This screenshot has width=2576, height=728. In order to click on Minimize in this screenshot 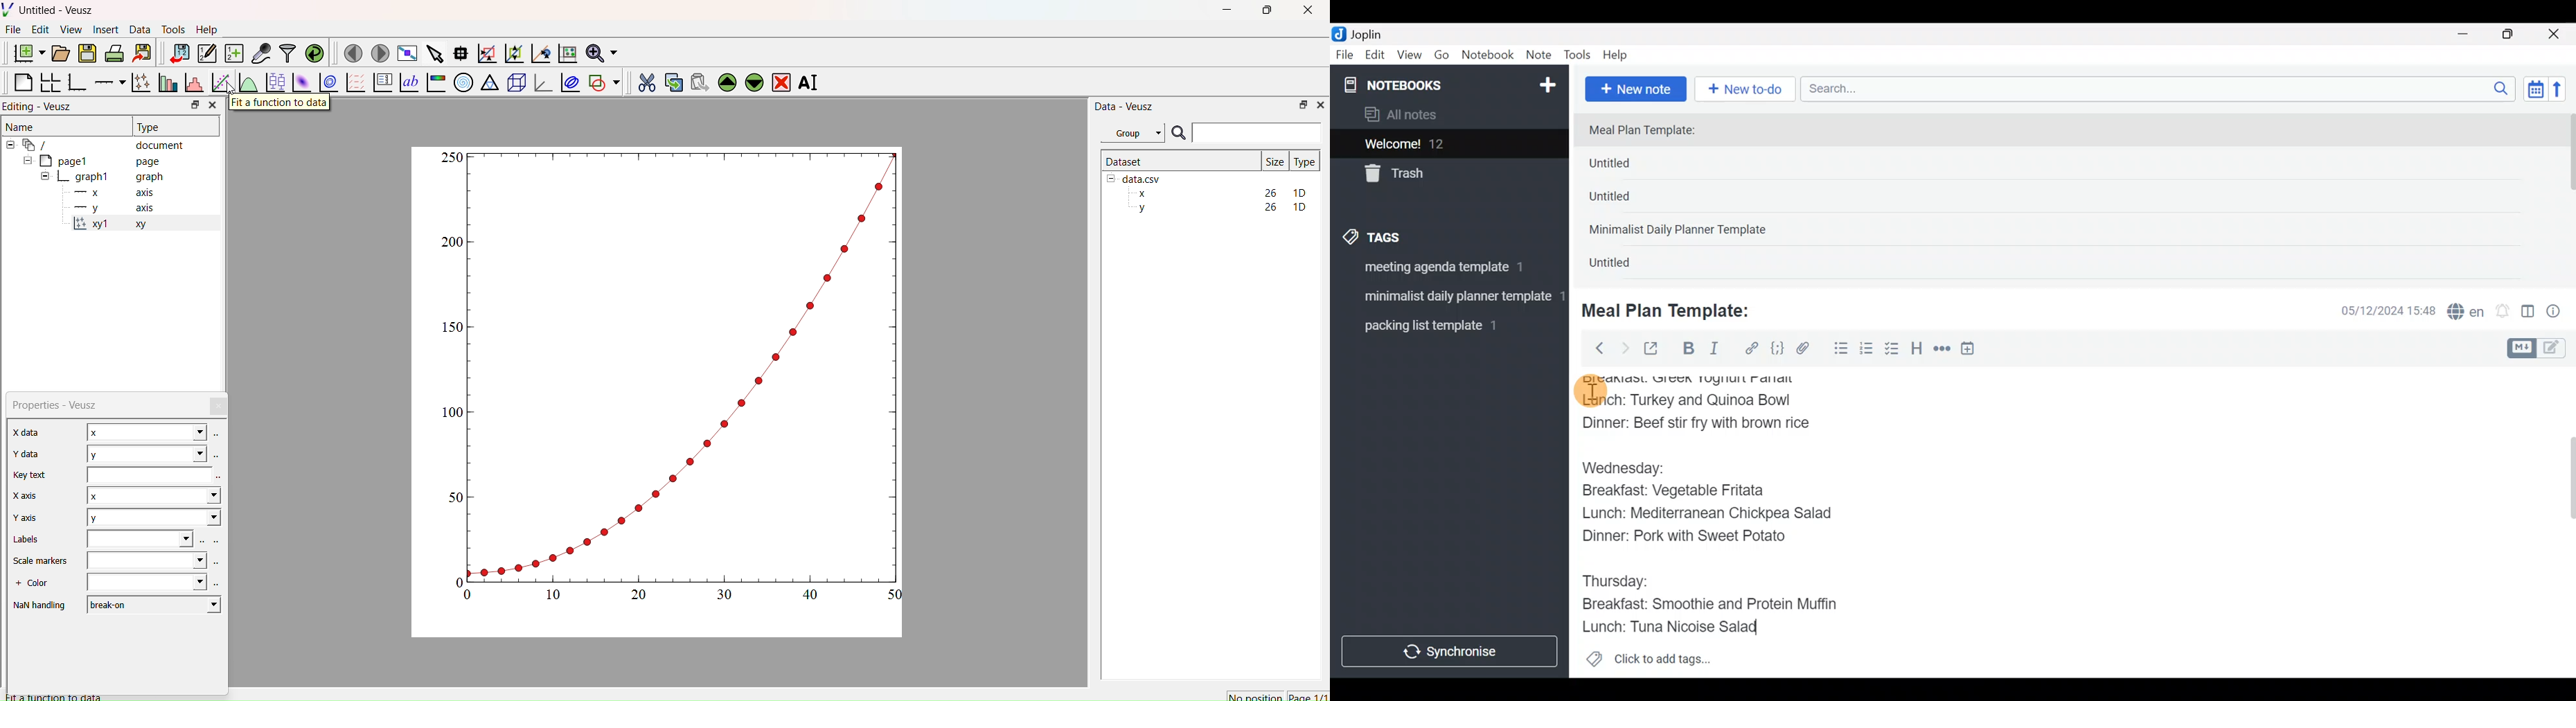, I will do `click(2470, 32)`.